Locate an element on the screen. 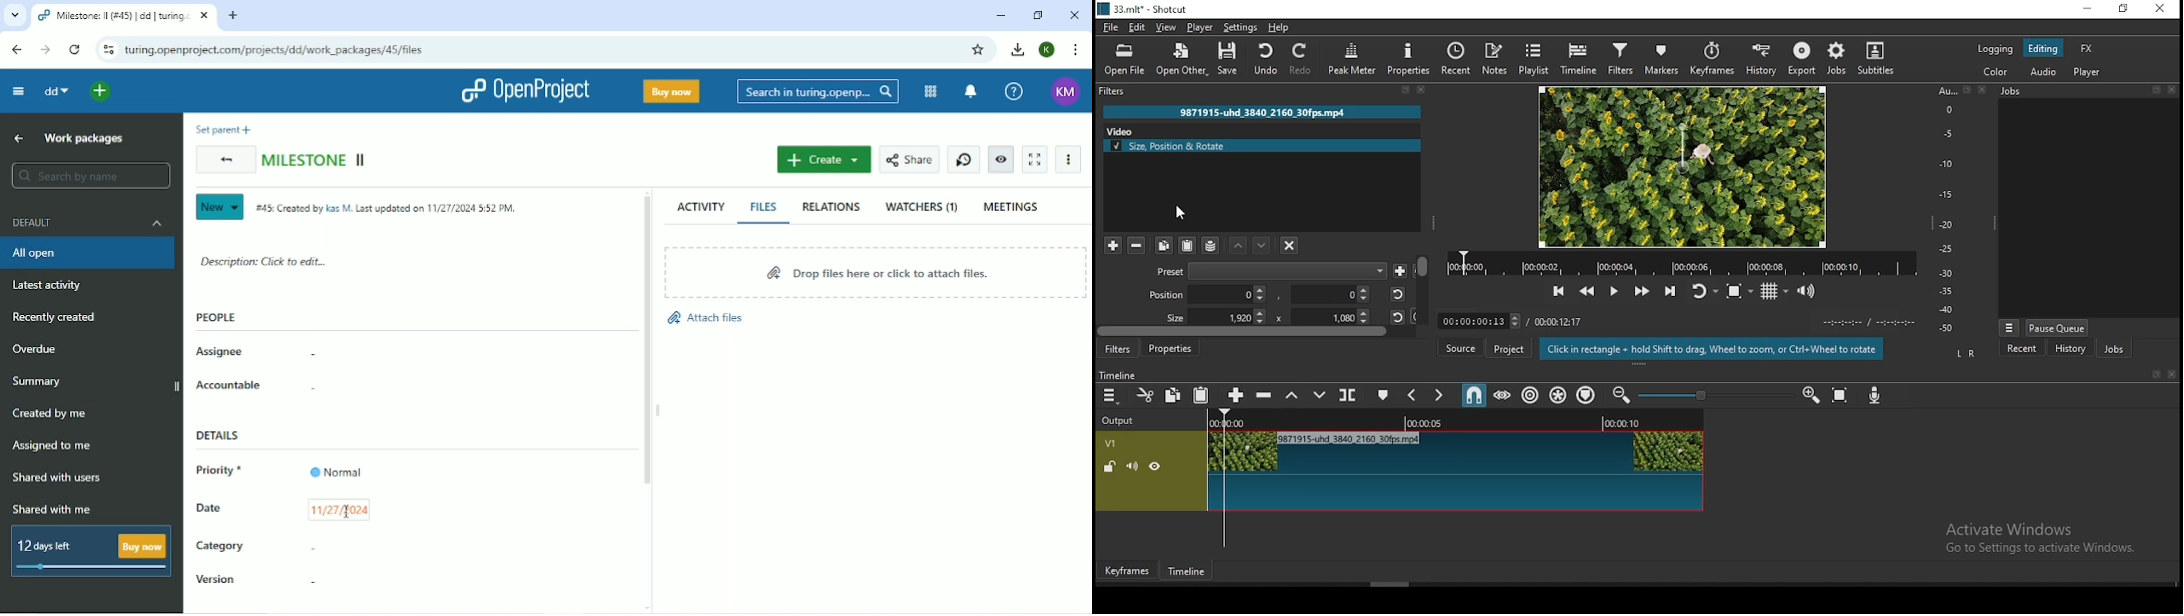  filters is located at coordinates (1622, 59).